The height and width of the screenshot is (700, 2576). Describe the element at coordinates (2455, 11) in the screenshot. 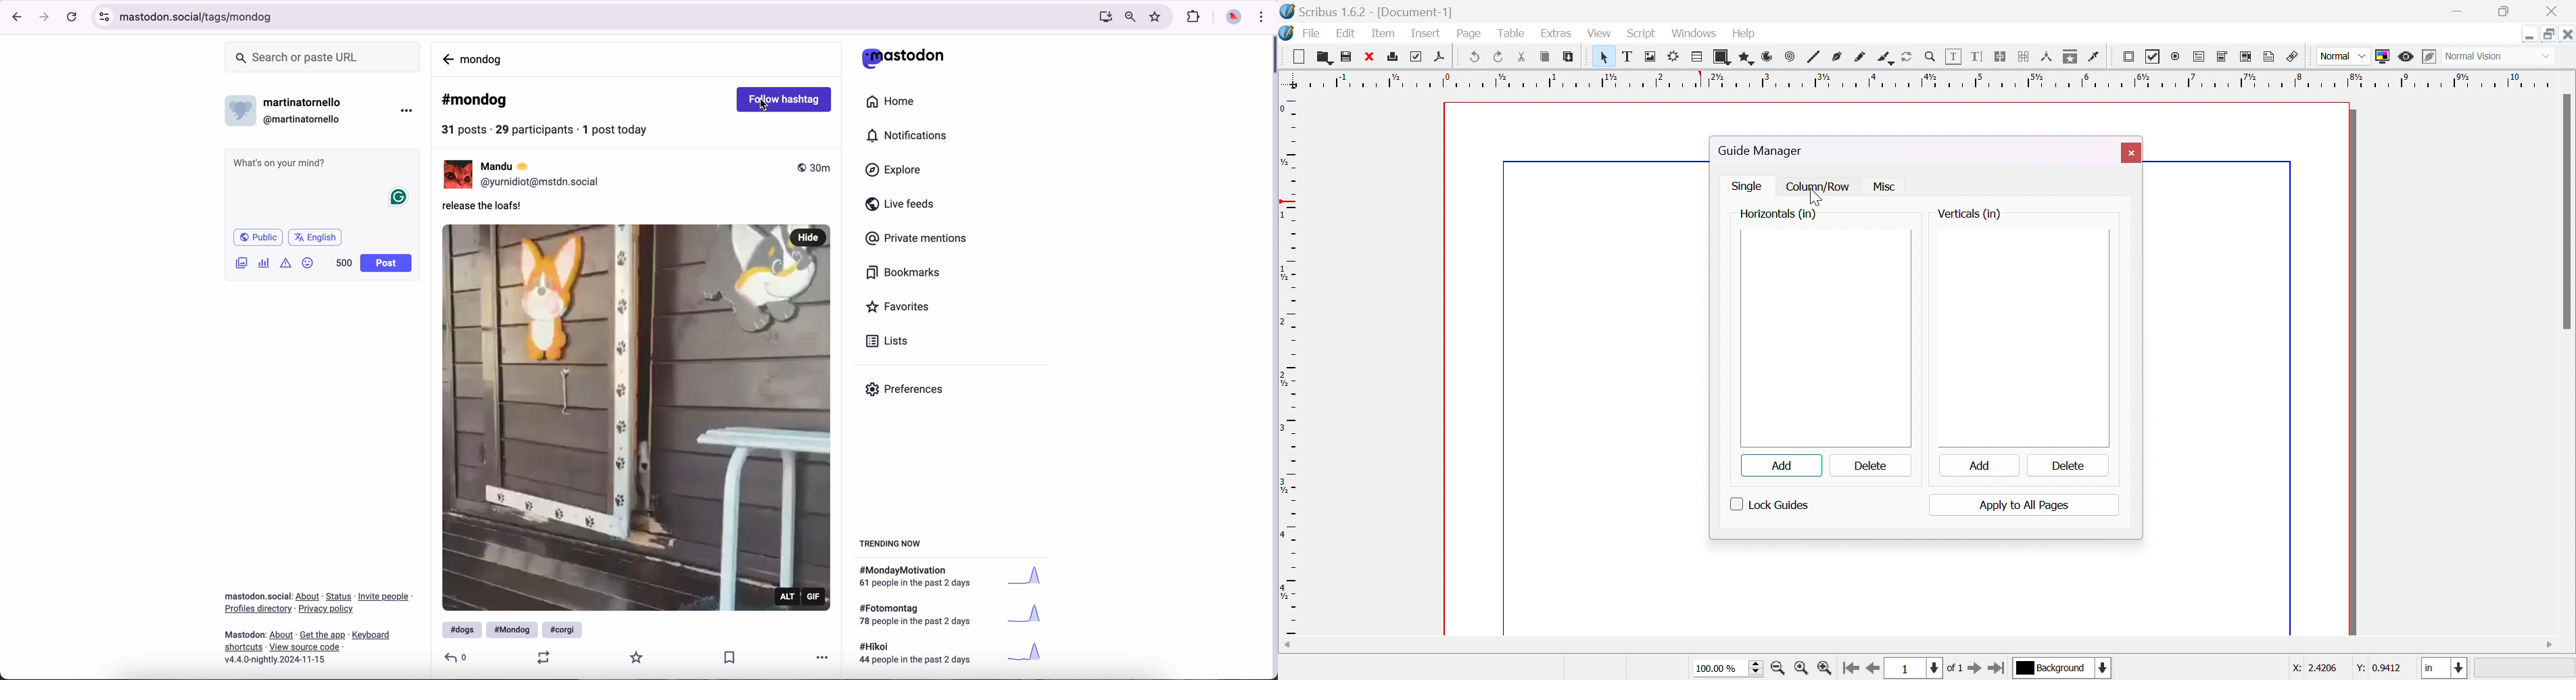

I see `minimize` at that location.